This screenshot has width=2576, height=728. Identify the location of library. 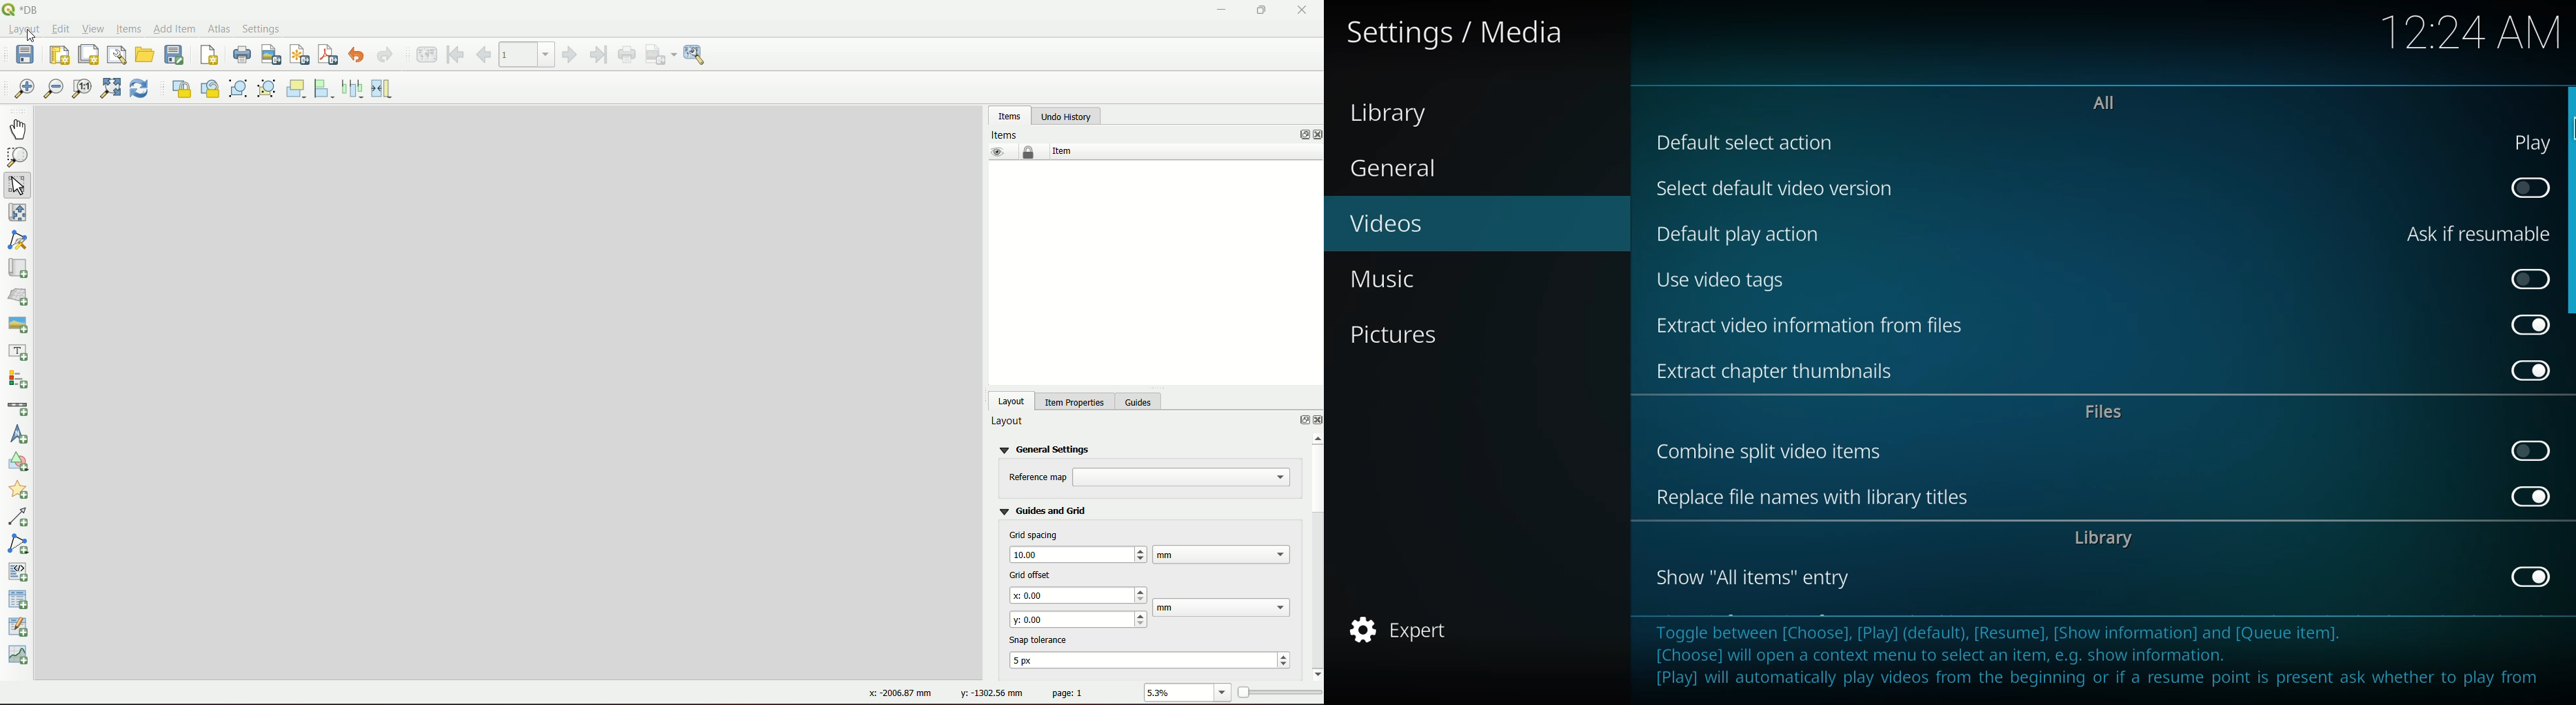
(2109, 540).